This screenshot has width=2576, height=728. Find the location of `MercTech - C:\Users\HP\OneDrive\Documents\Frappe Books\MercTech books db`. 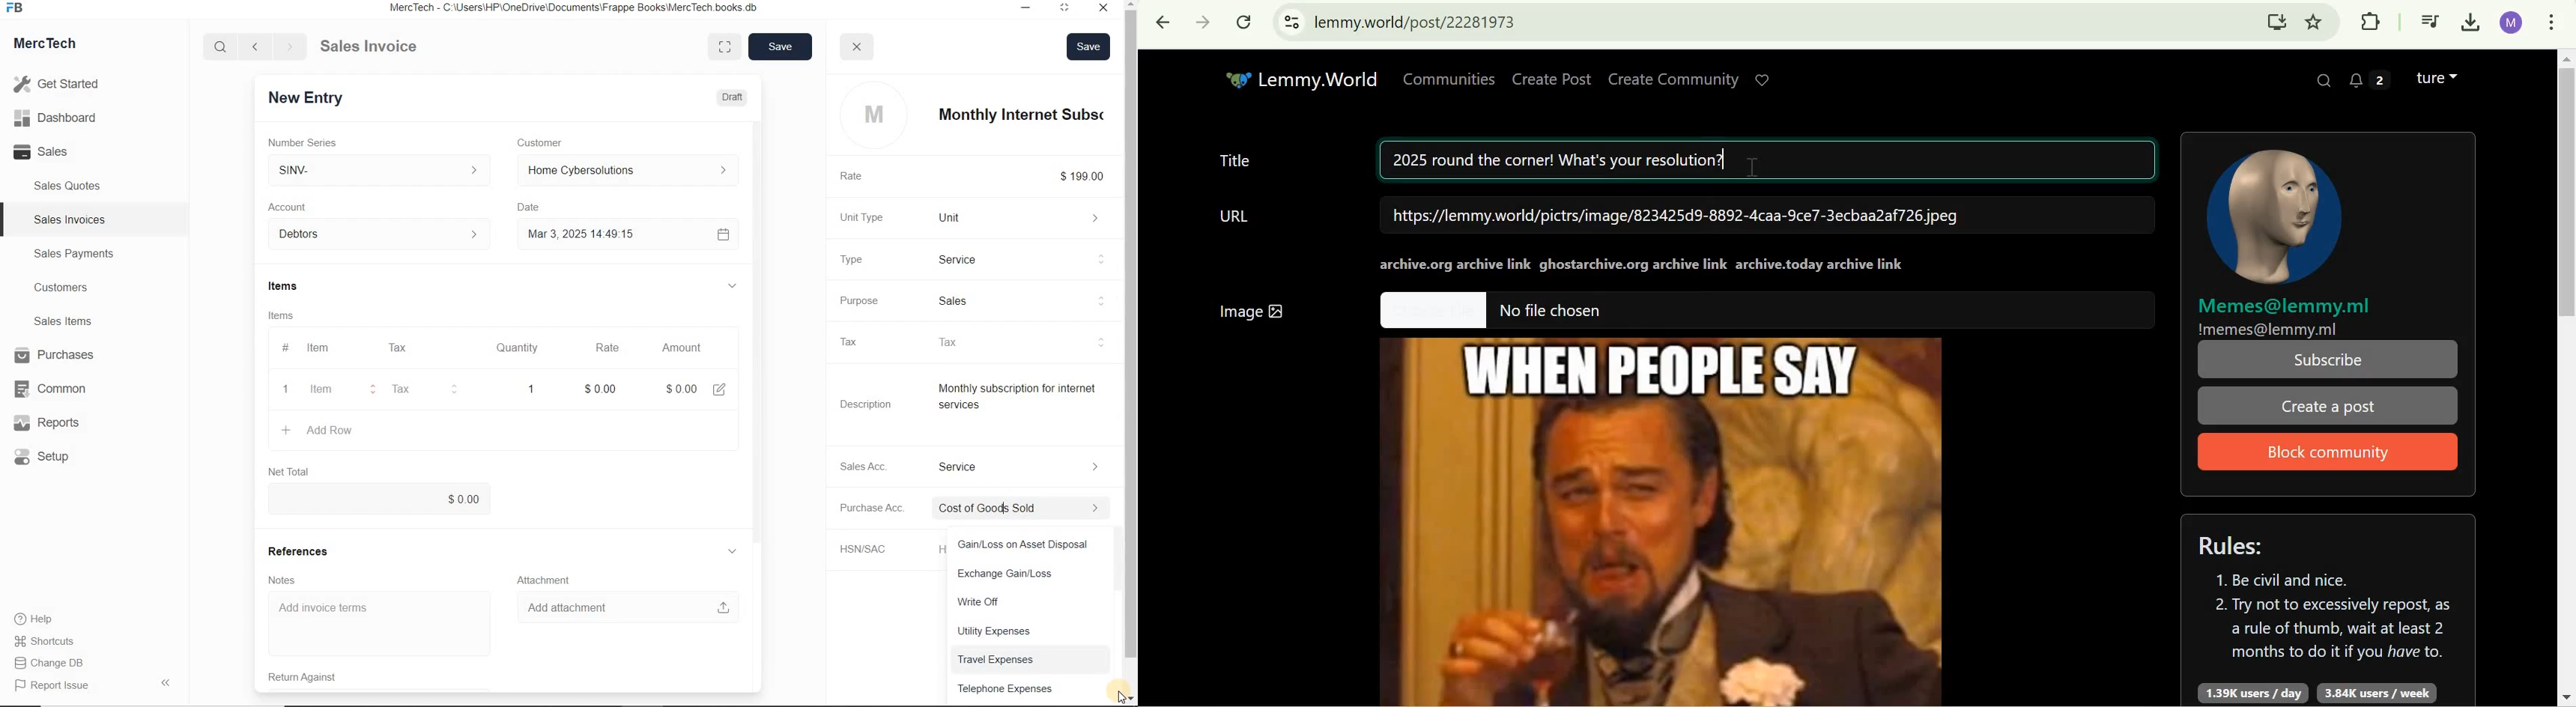

MercTech - C:\Users\HP\OneDrive\Documents\Frappe Books\MercTech books db is located at coordinates (582, 8).